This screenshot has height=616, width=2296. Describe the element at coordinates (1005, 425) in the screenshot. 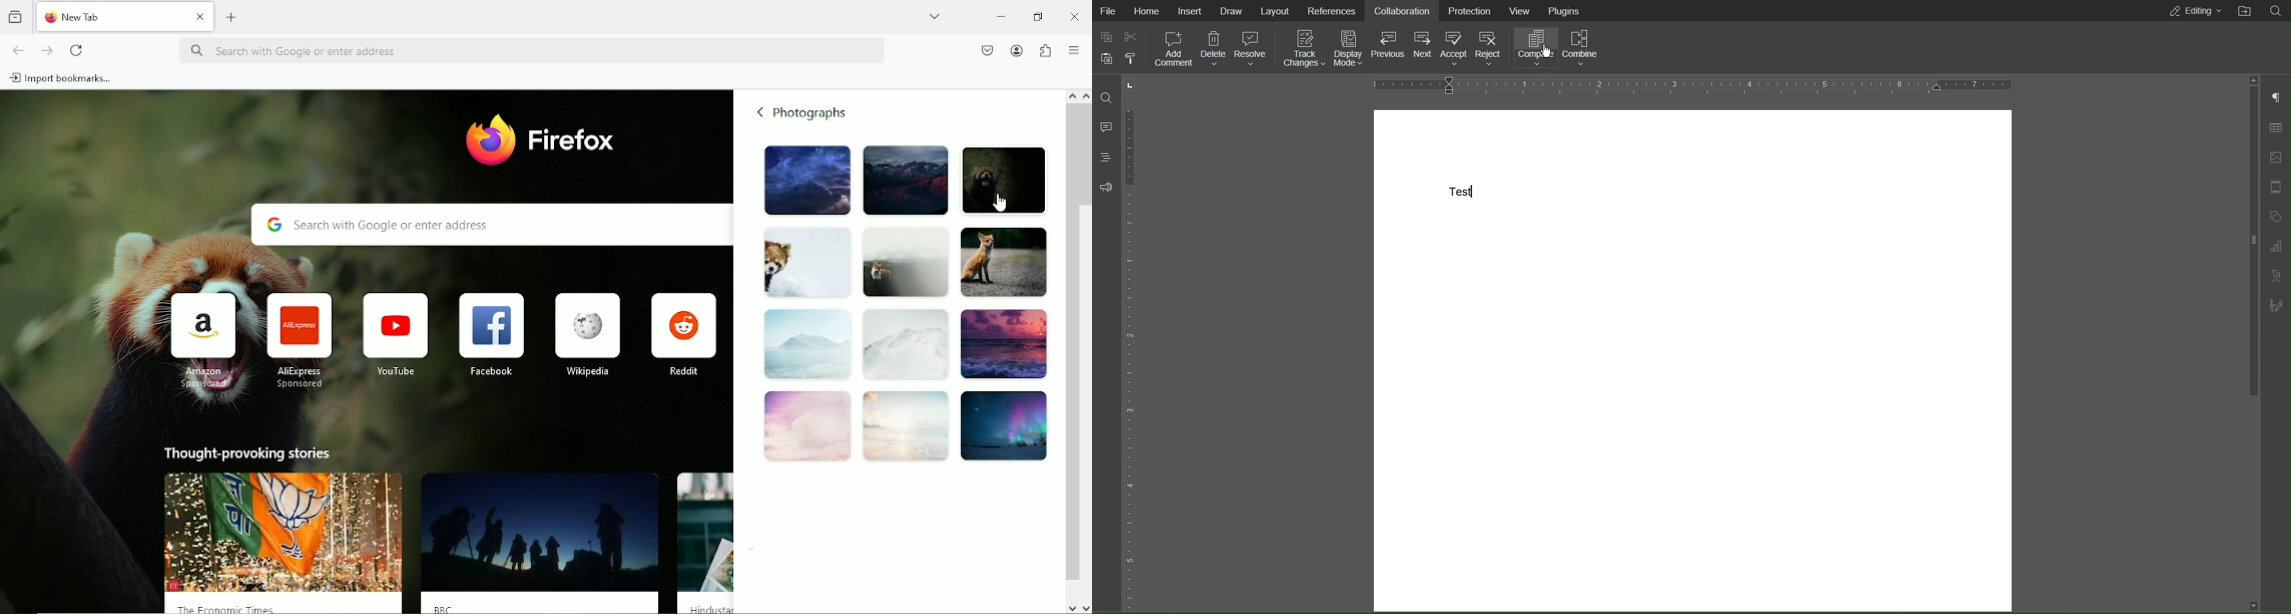

I see `Photograph` at that location.